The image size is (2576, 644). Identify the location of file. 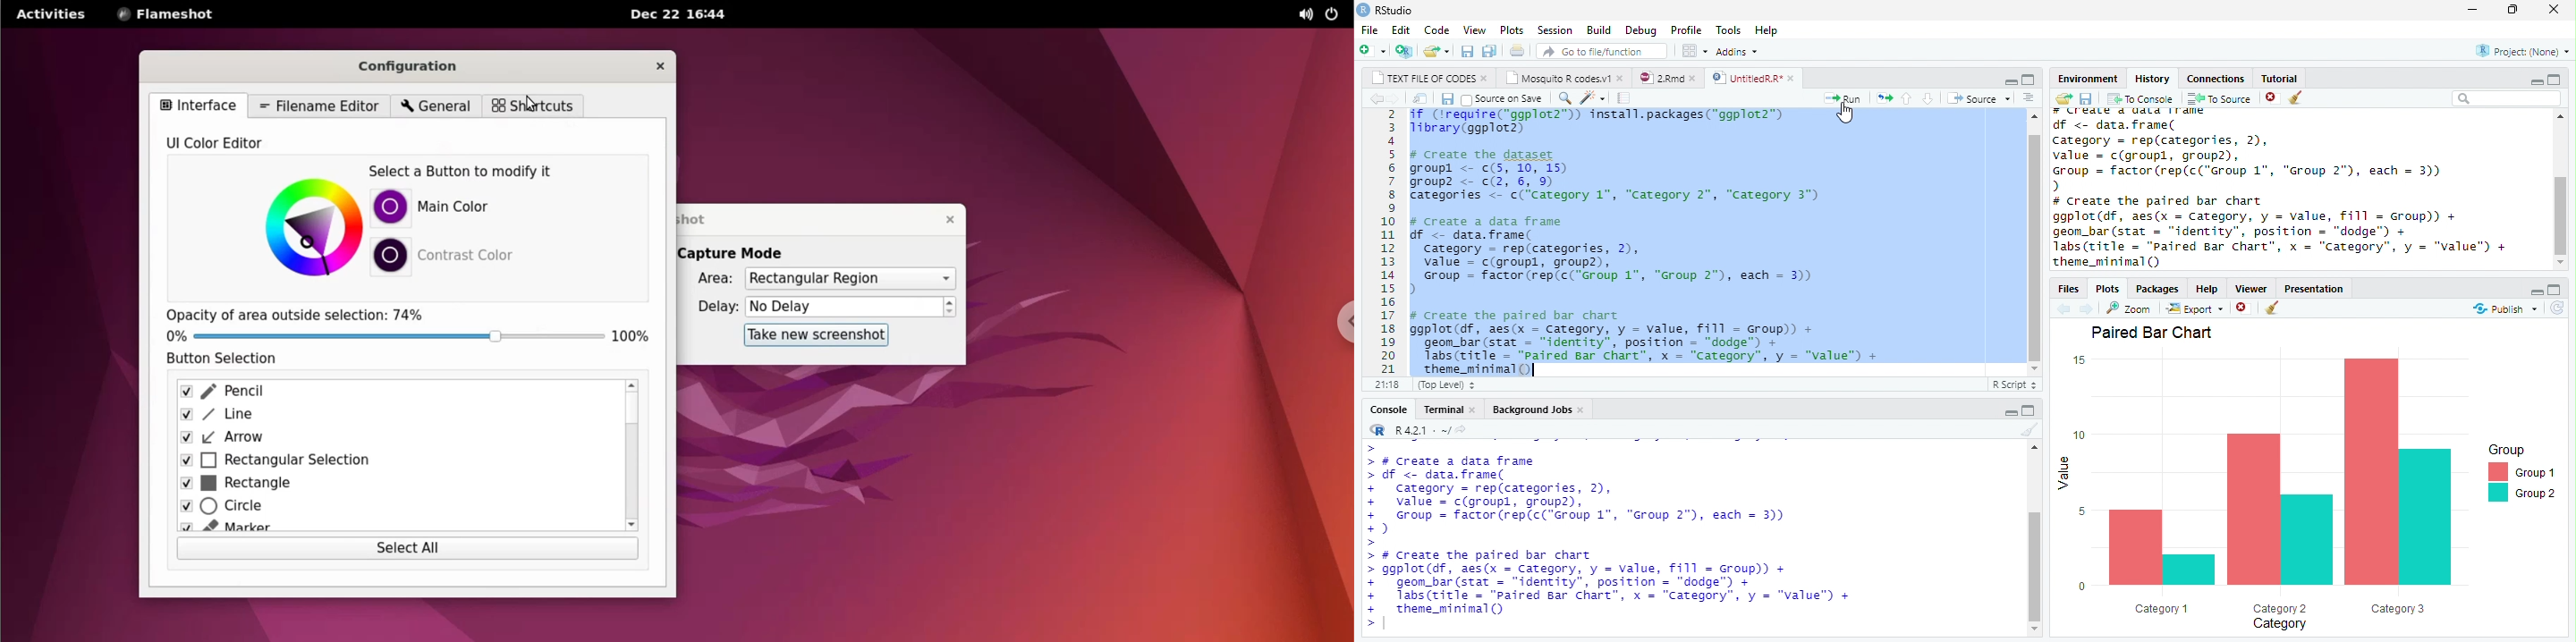
(1368, 29).